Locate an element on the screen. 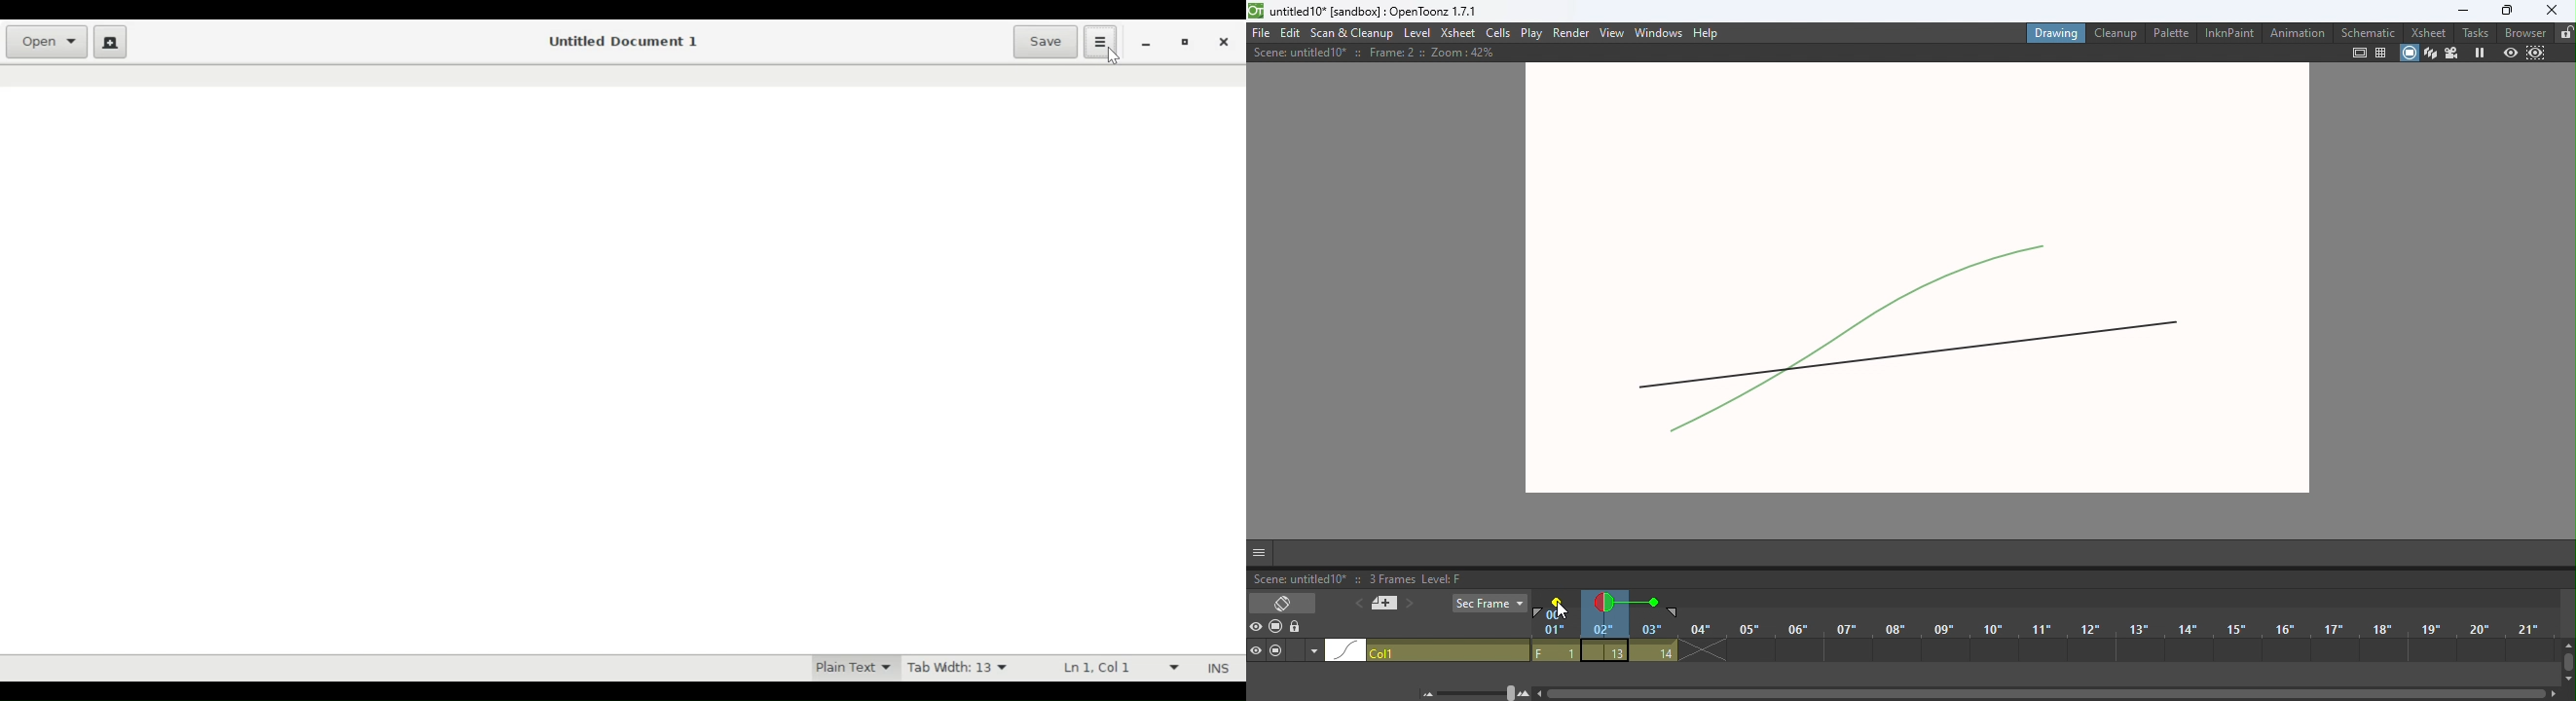 Image resolution: width=2576 pixels, height=728 pixels. Frames is located at coordinates (2038, 631).